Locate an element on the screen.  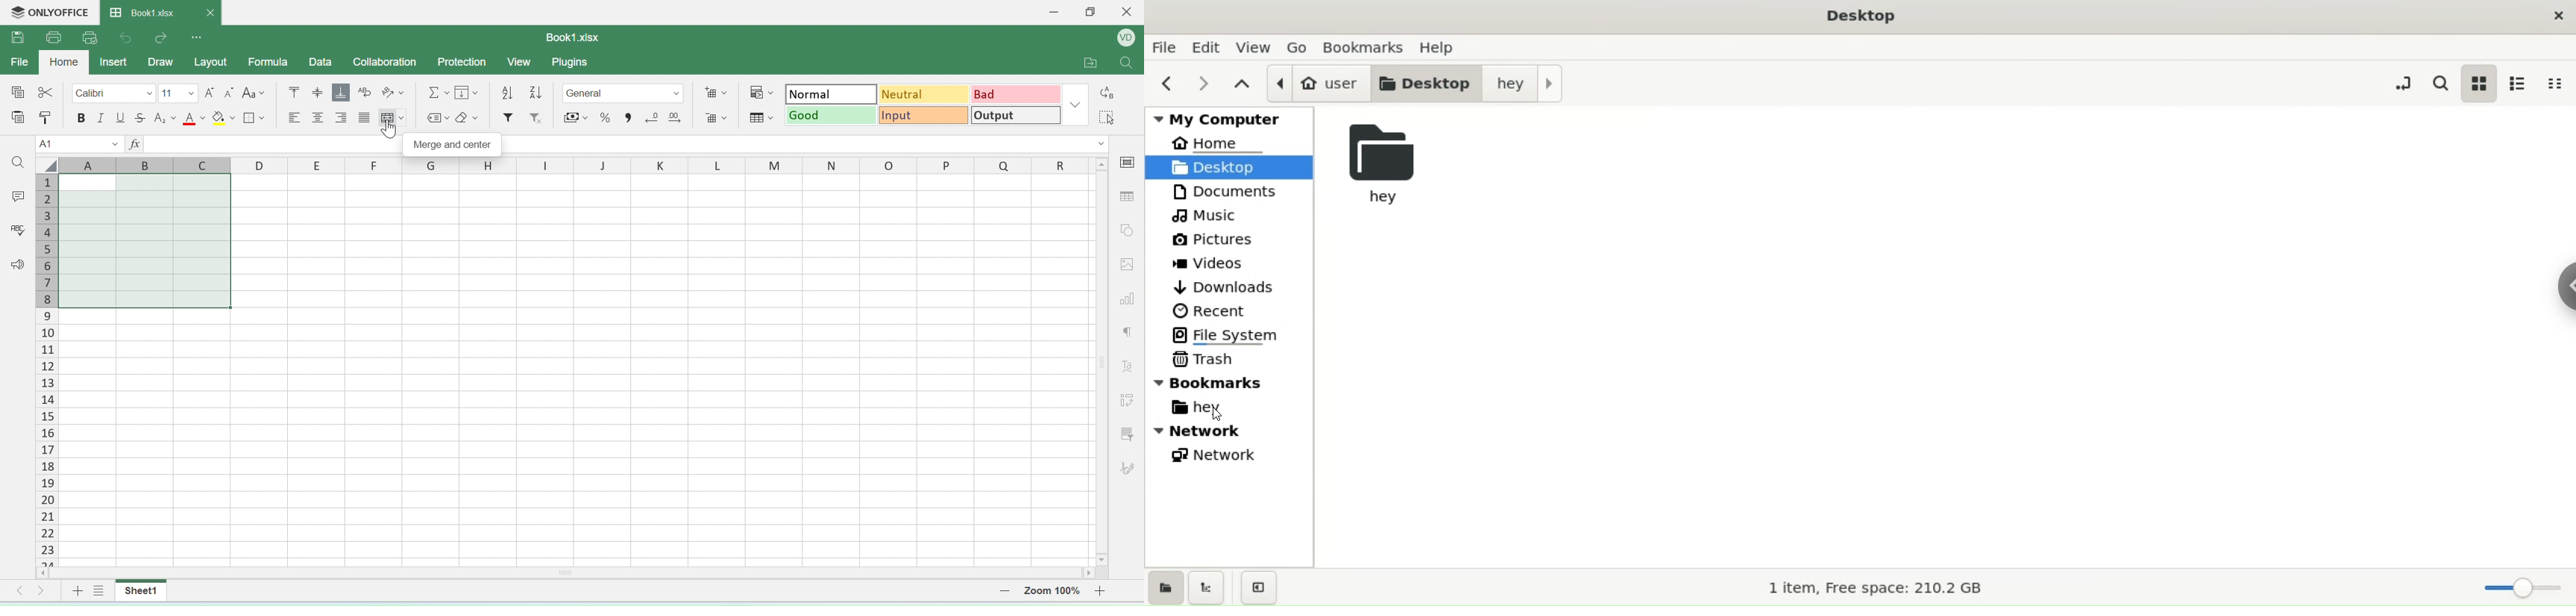
zoom is located at coordinates (2522, 588).